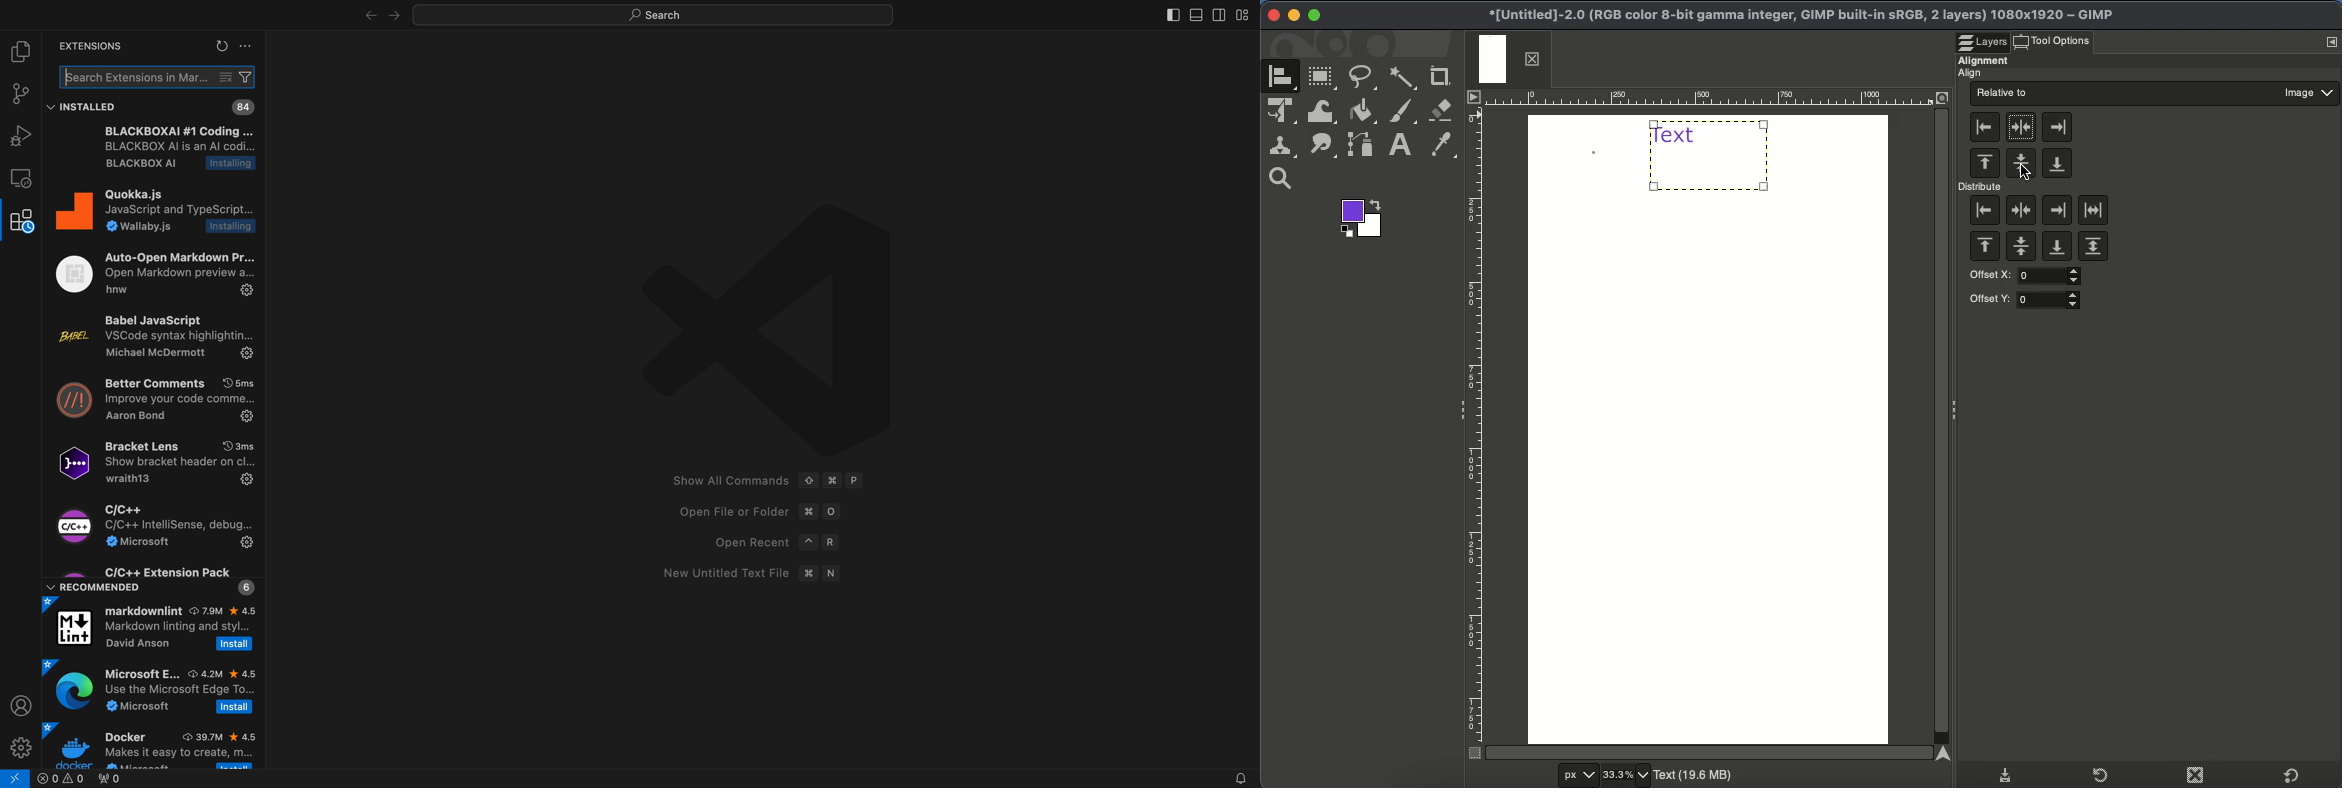 Image resolution: width=2352 pixels, height=812 pixels. Describe the element at coordinates (1979, 73) in the screenshot. I see `Align` at that location.